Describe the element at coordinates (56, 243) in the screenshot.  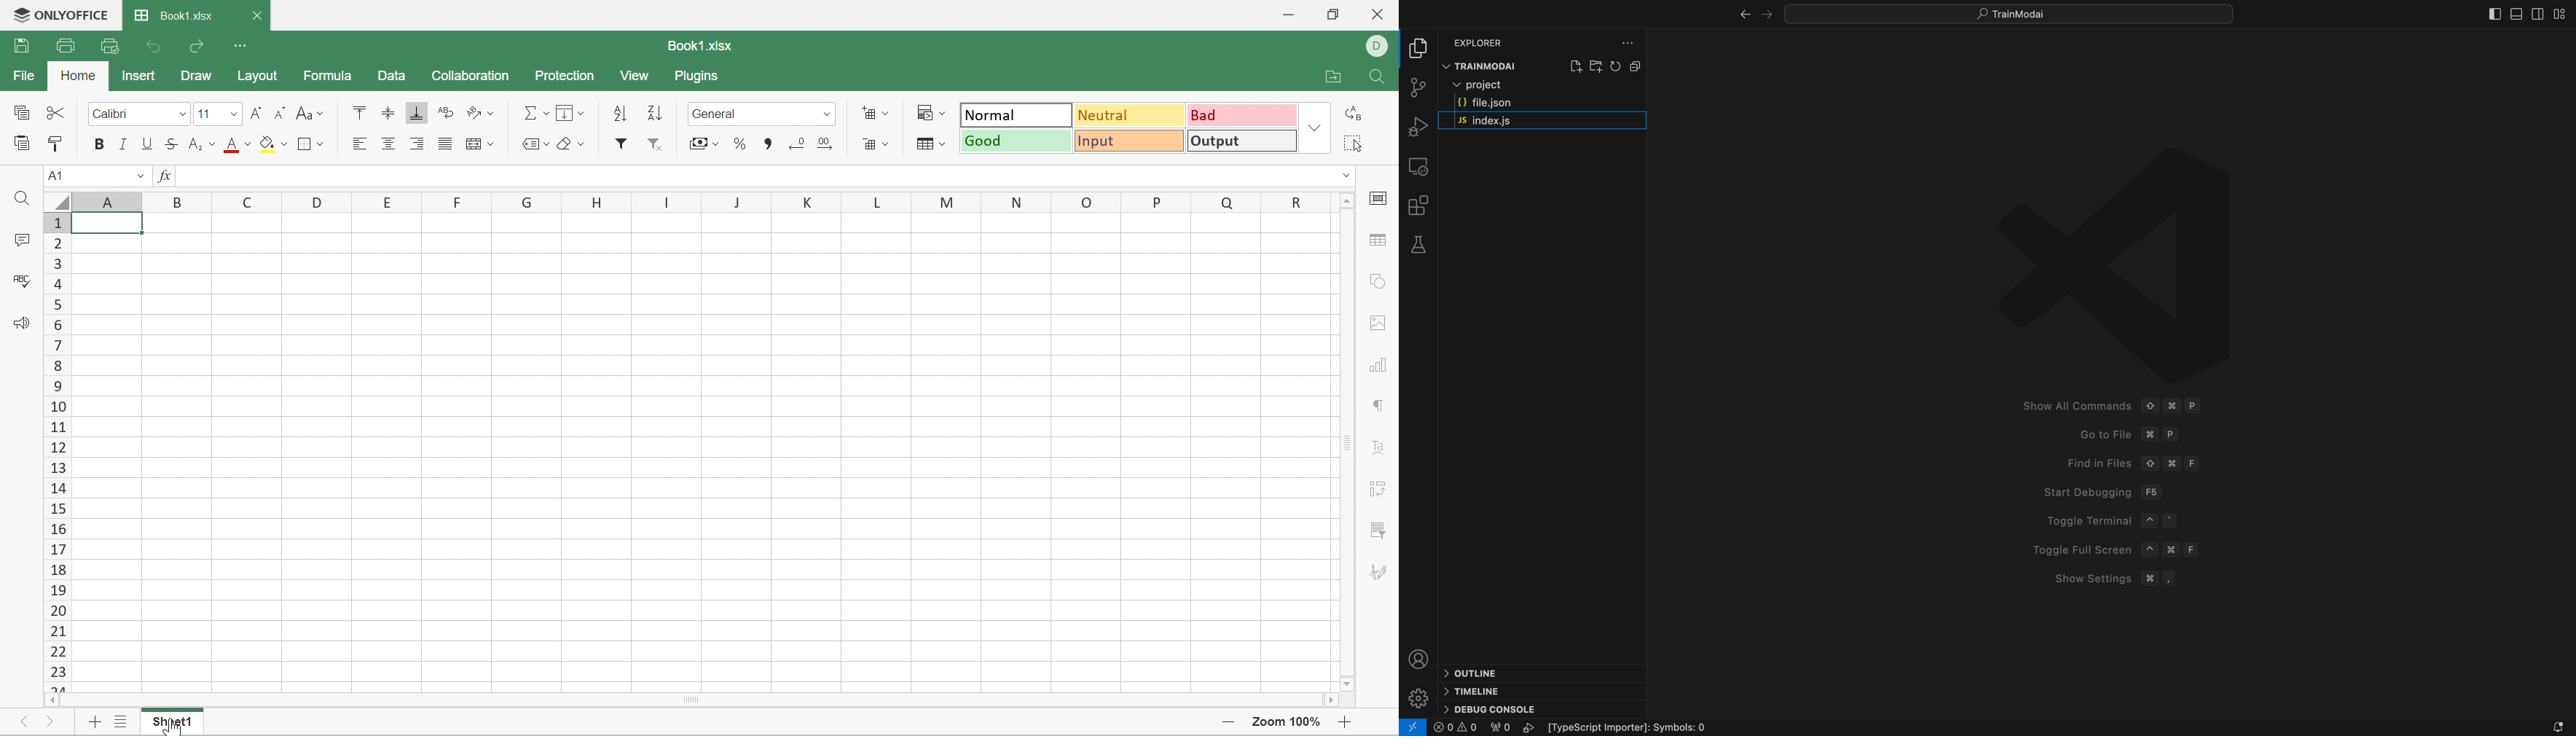
I see `2` at that location.